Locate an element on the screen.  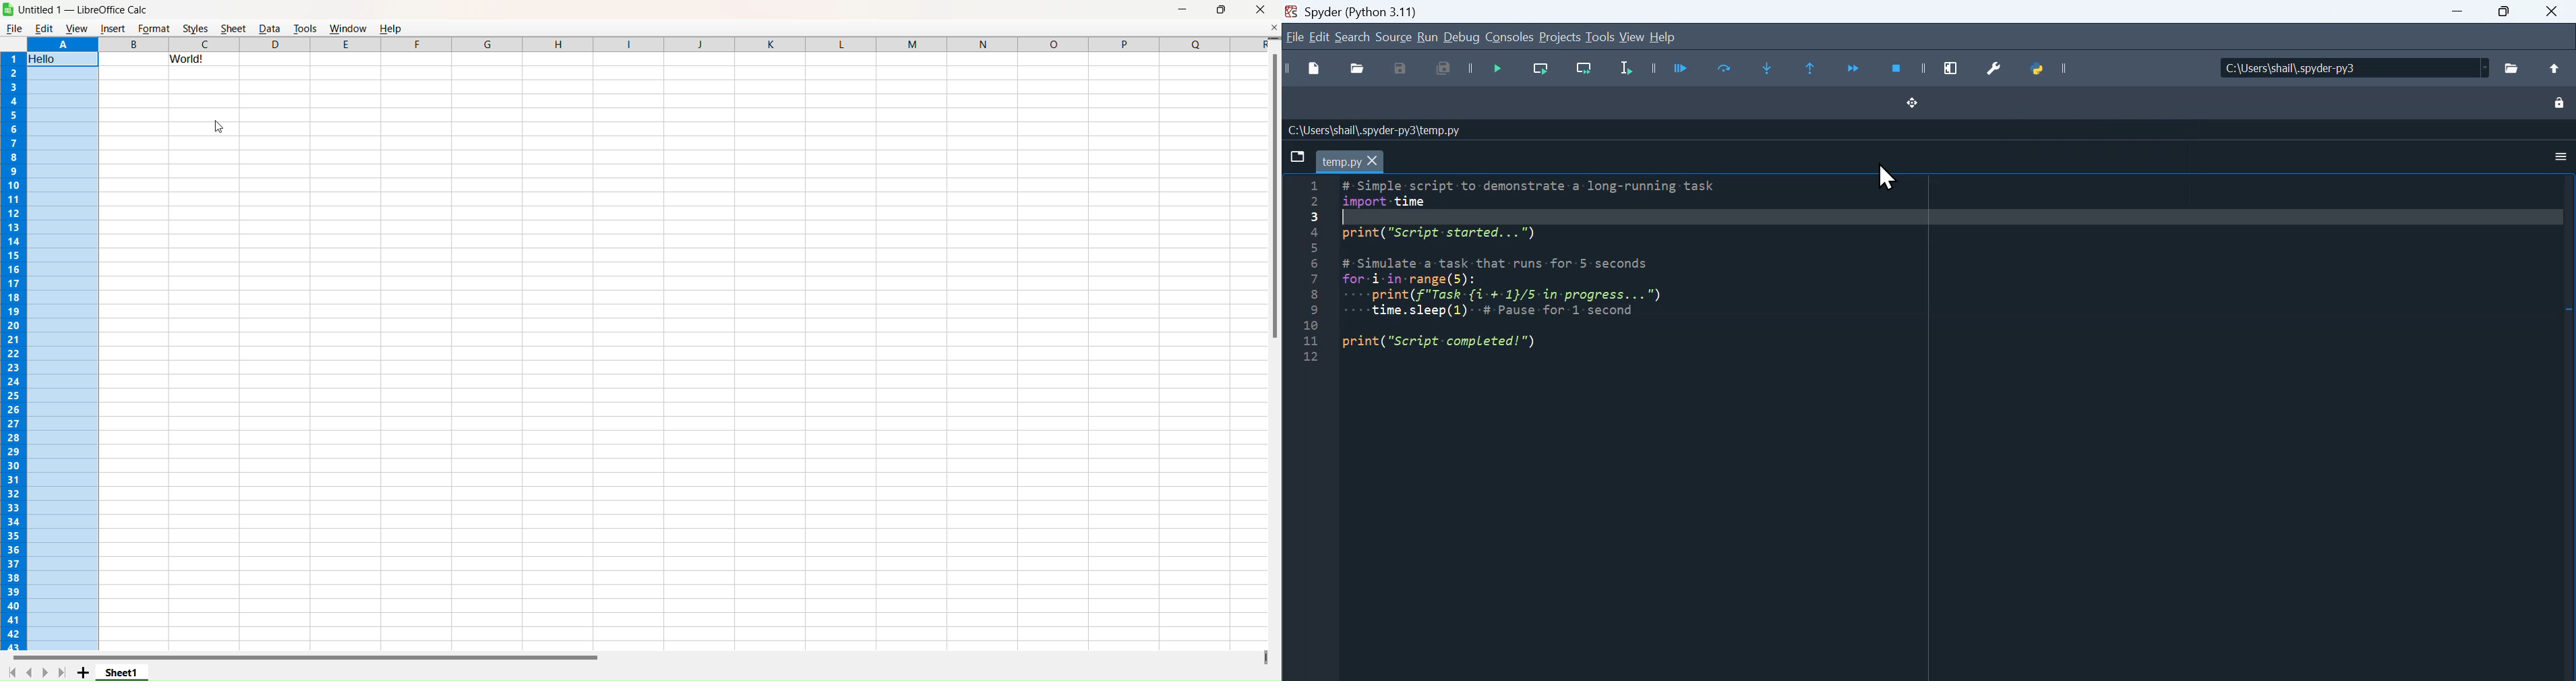
Save all is located at coordinates (1441, 71).